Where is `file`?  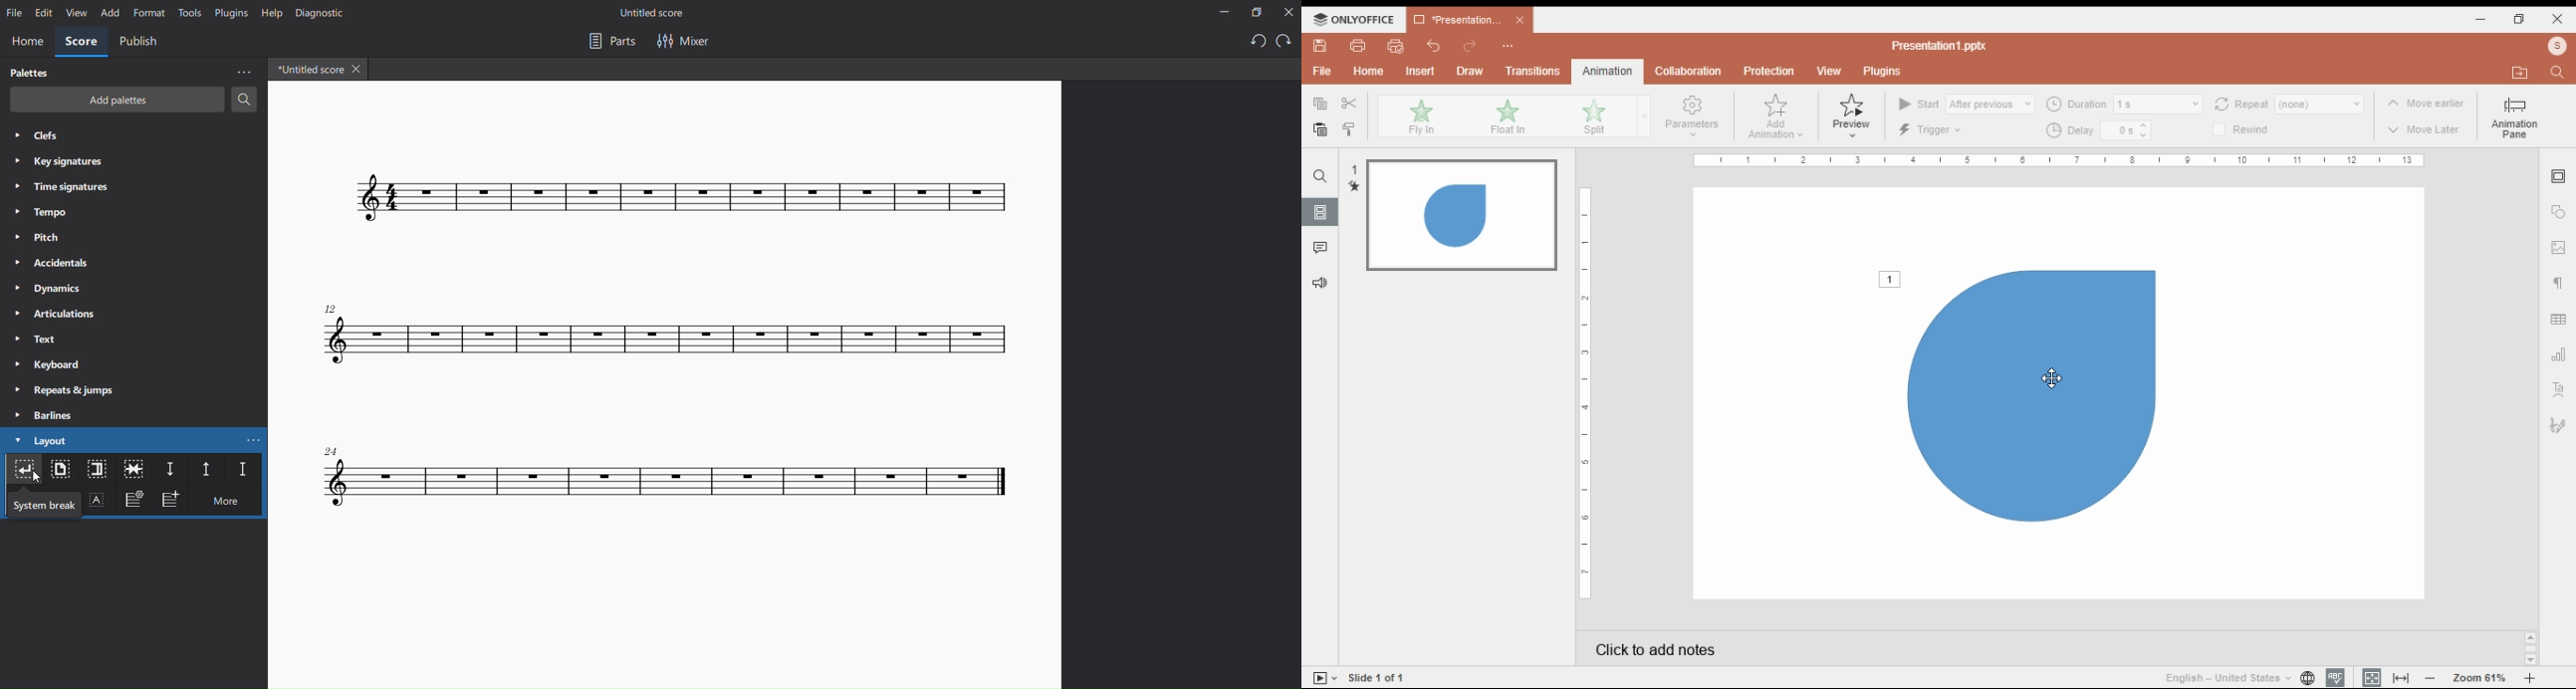 file is located at coordinates (1321, 72).